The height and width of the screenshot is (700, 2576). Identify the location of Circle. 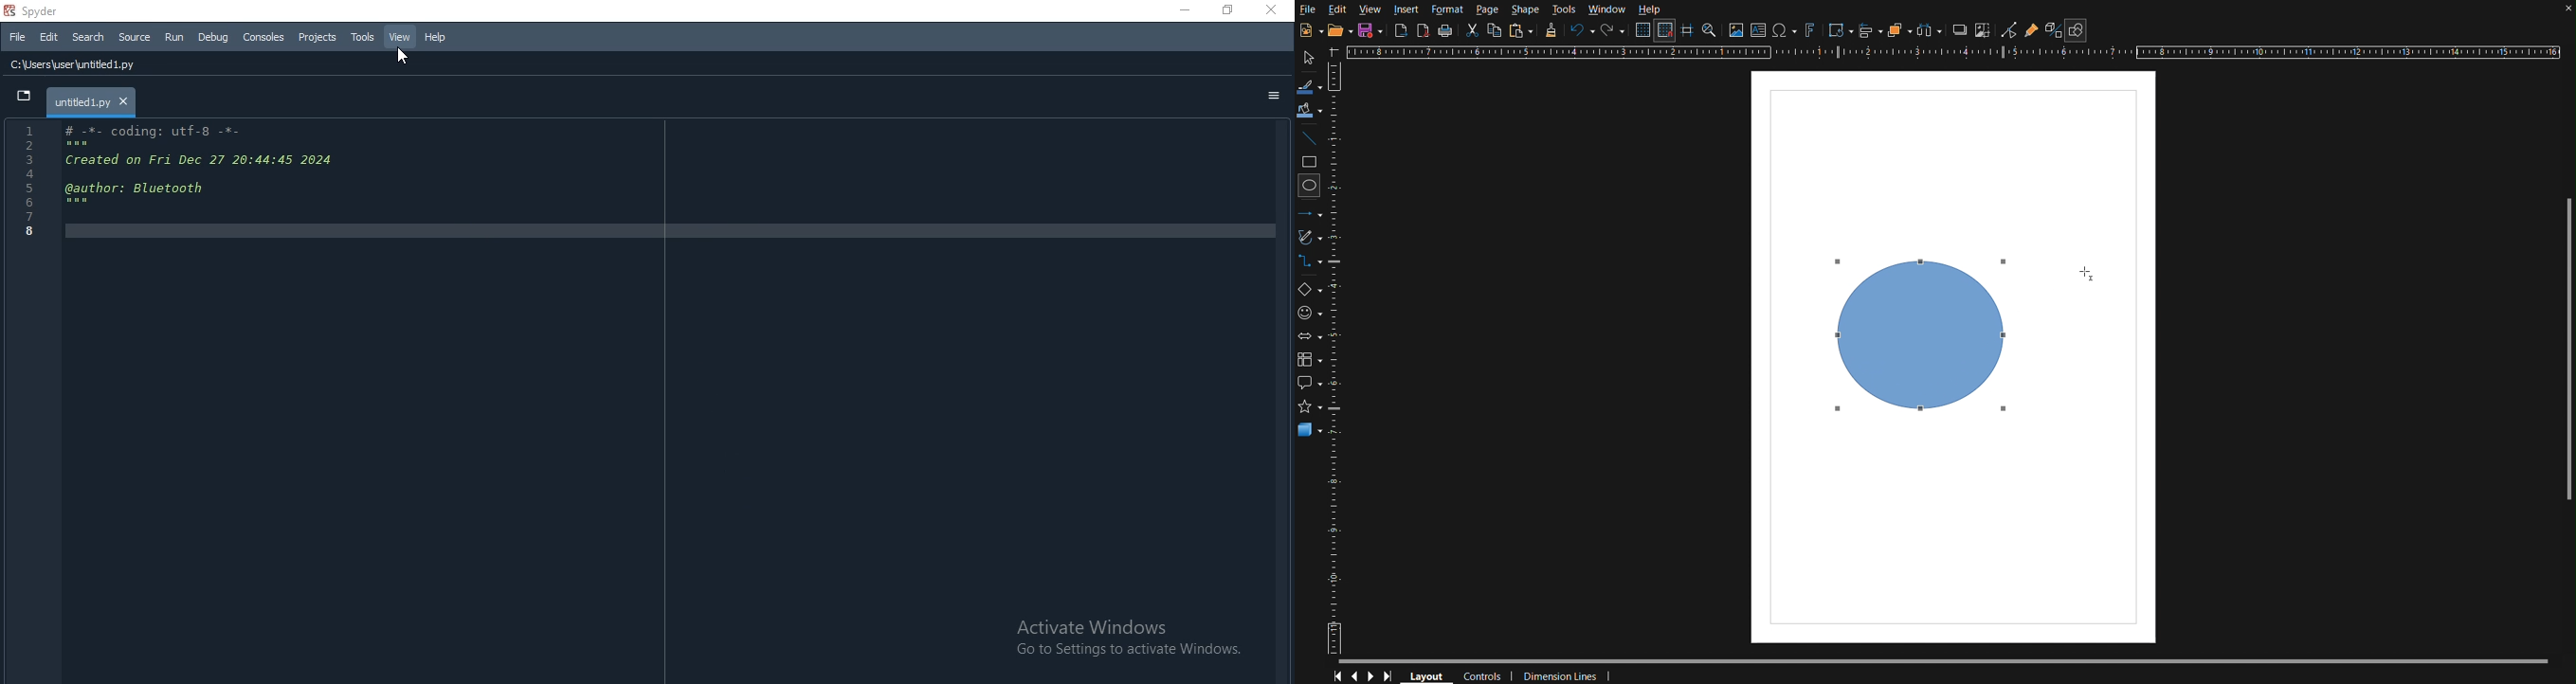
(1311, 188).